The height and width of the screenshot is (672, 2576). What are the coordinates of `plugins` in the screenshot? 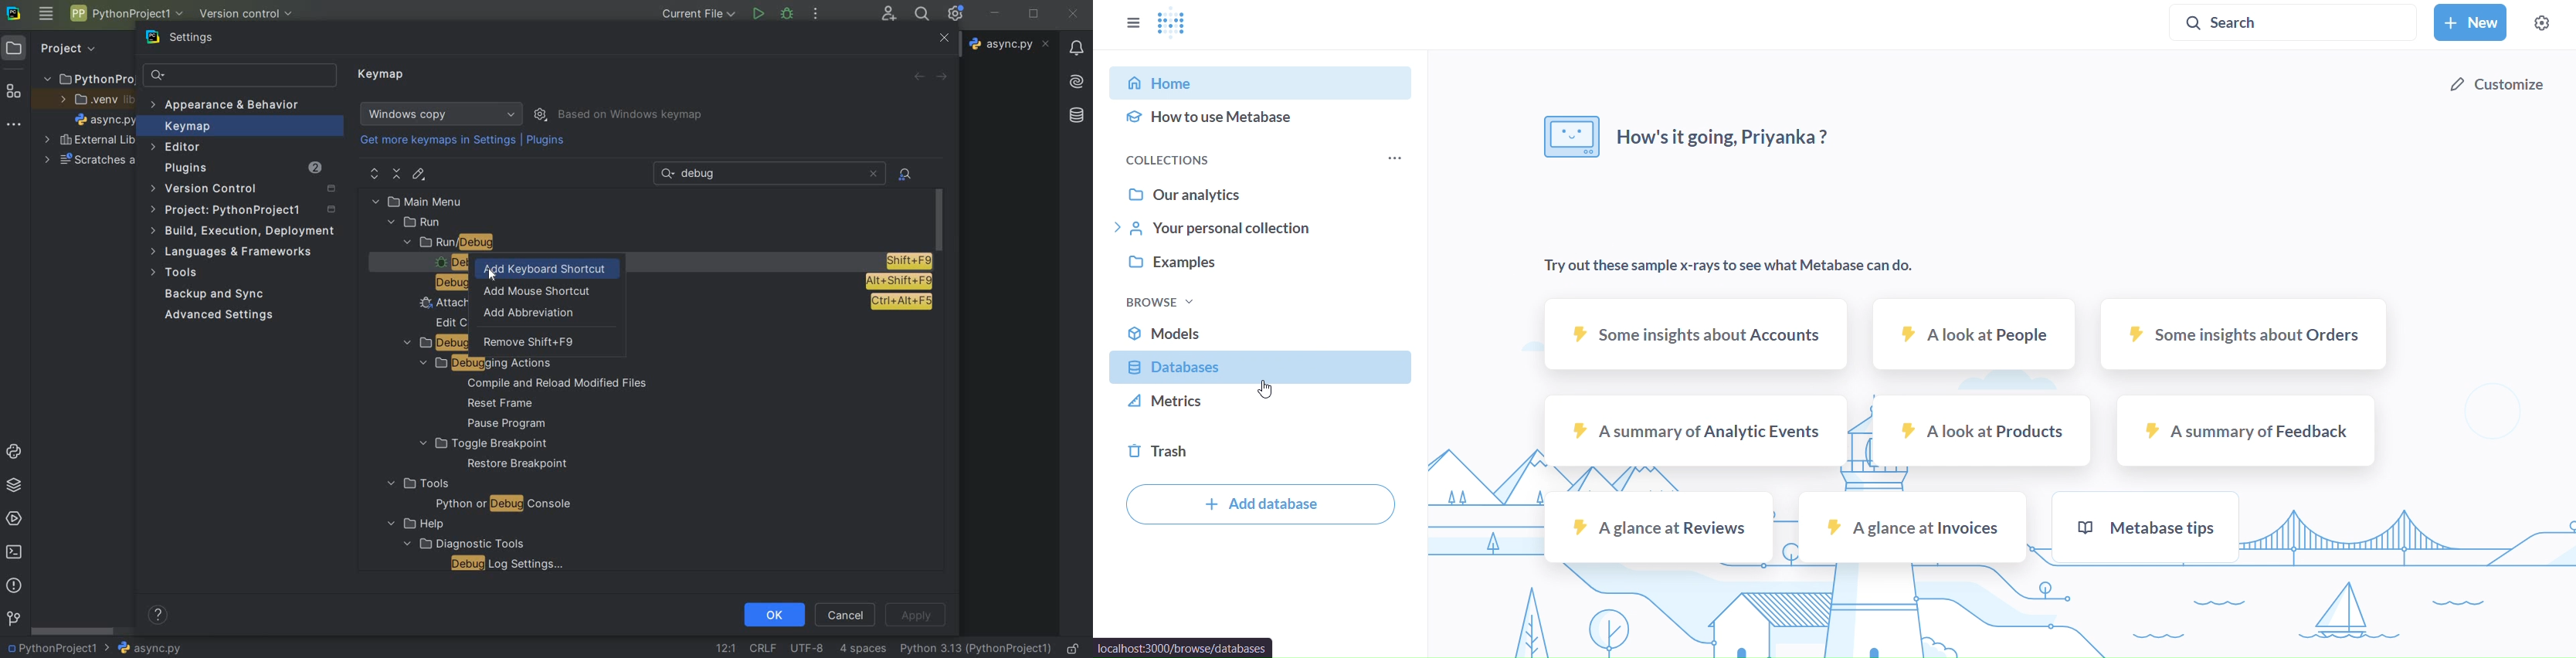 It's located at (242, 170).